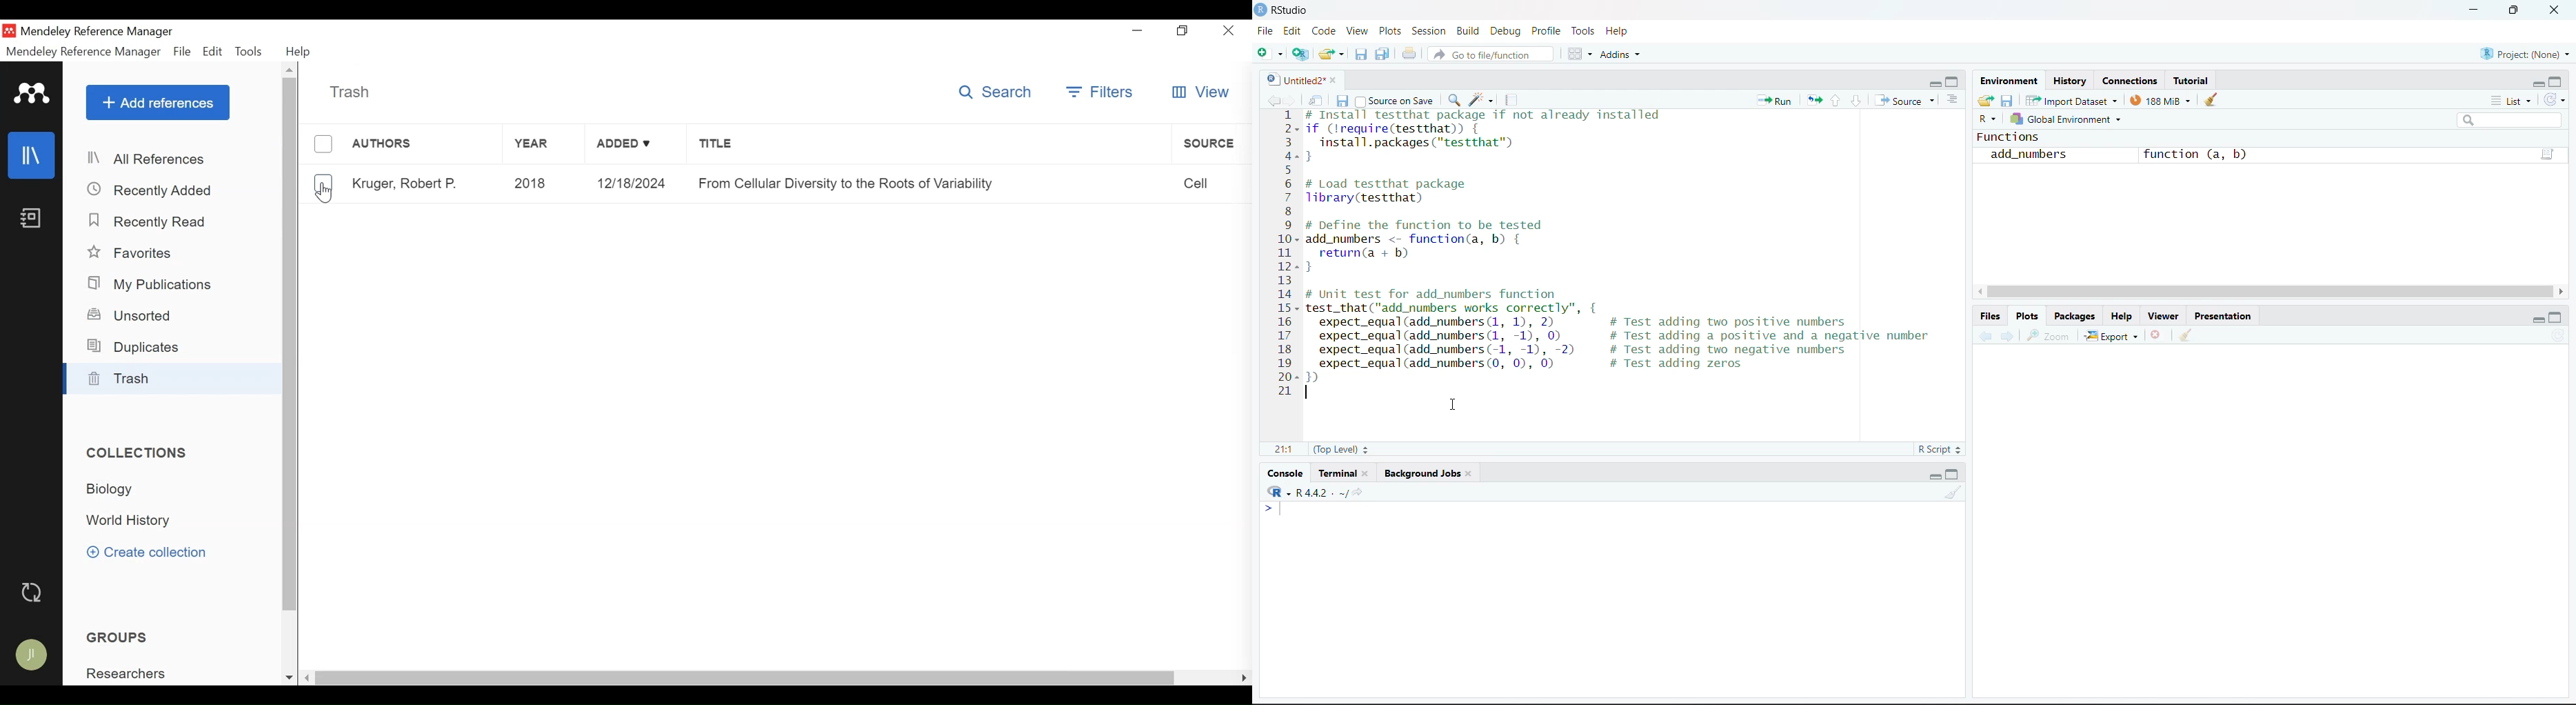 This screenshot has height=728, width=2576. Describe the element at coordinates (36, 655) in the screenshot. I see `Avatar` at that location.